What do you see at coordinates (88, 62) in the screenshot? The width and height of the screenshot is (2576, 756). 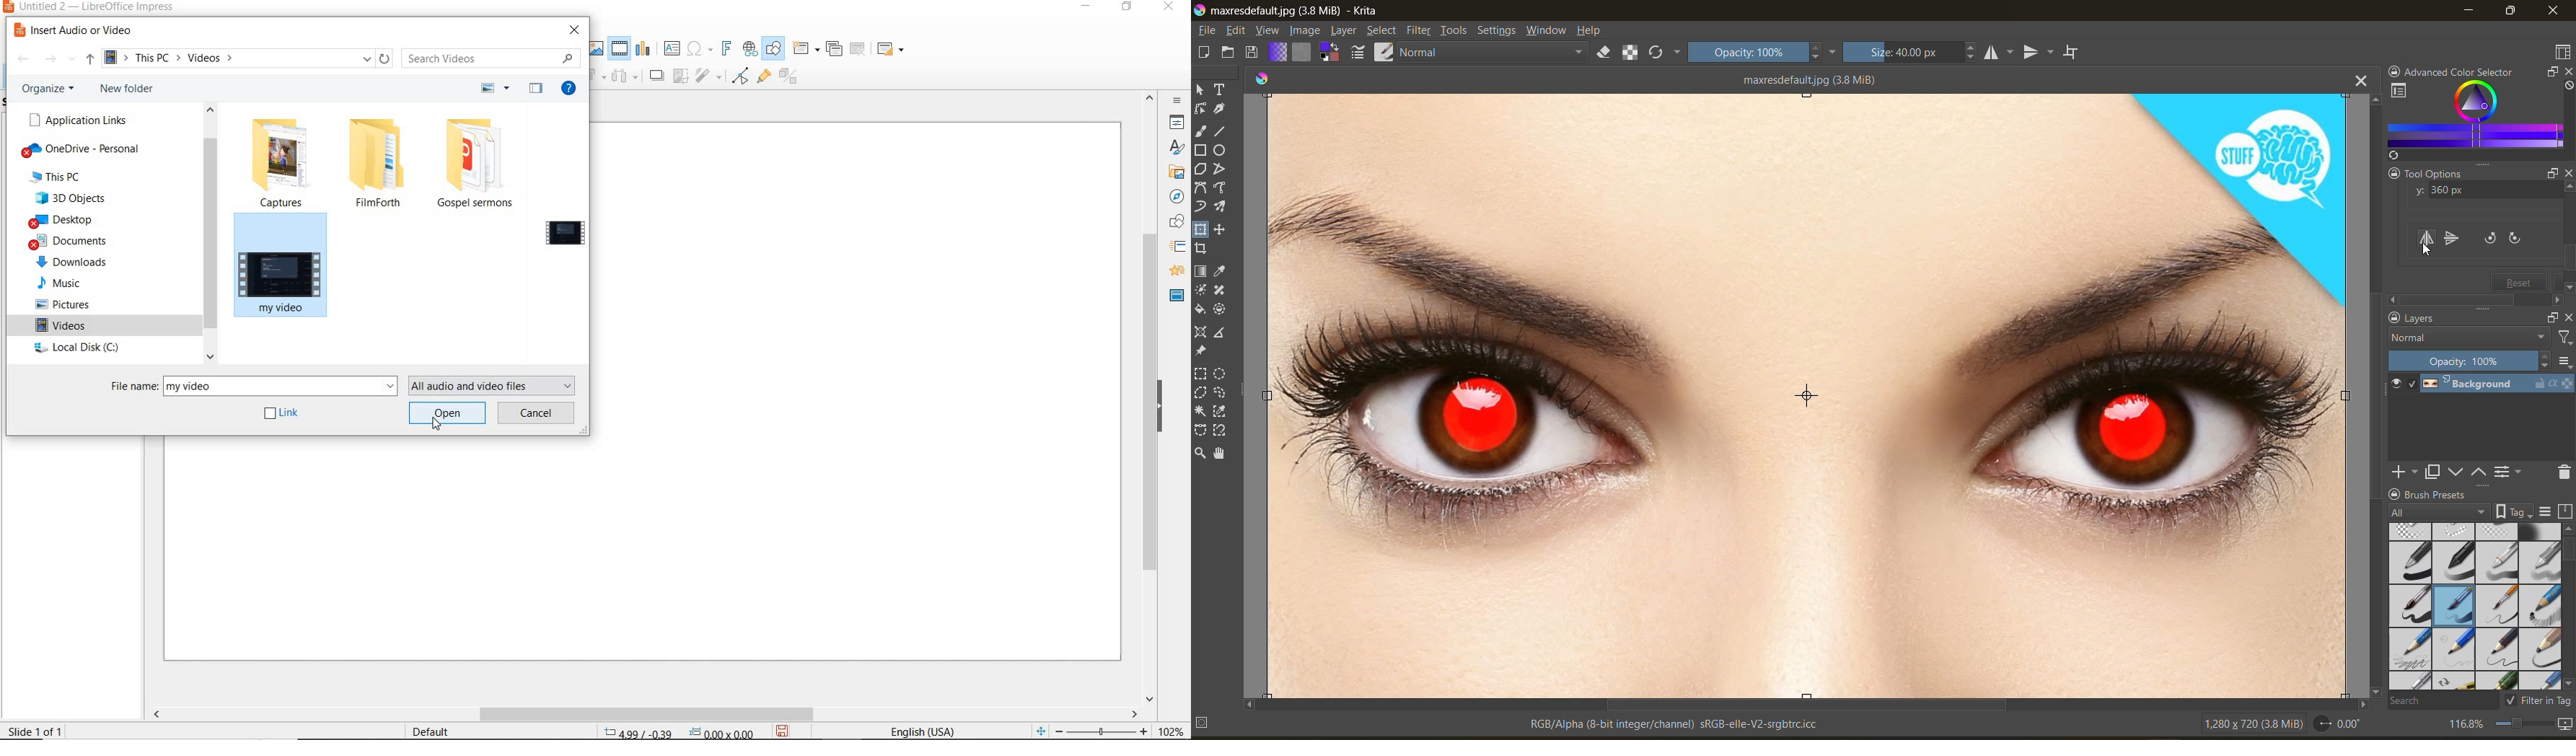 I see `UP TO` at bounding box center [88, 62].